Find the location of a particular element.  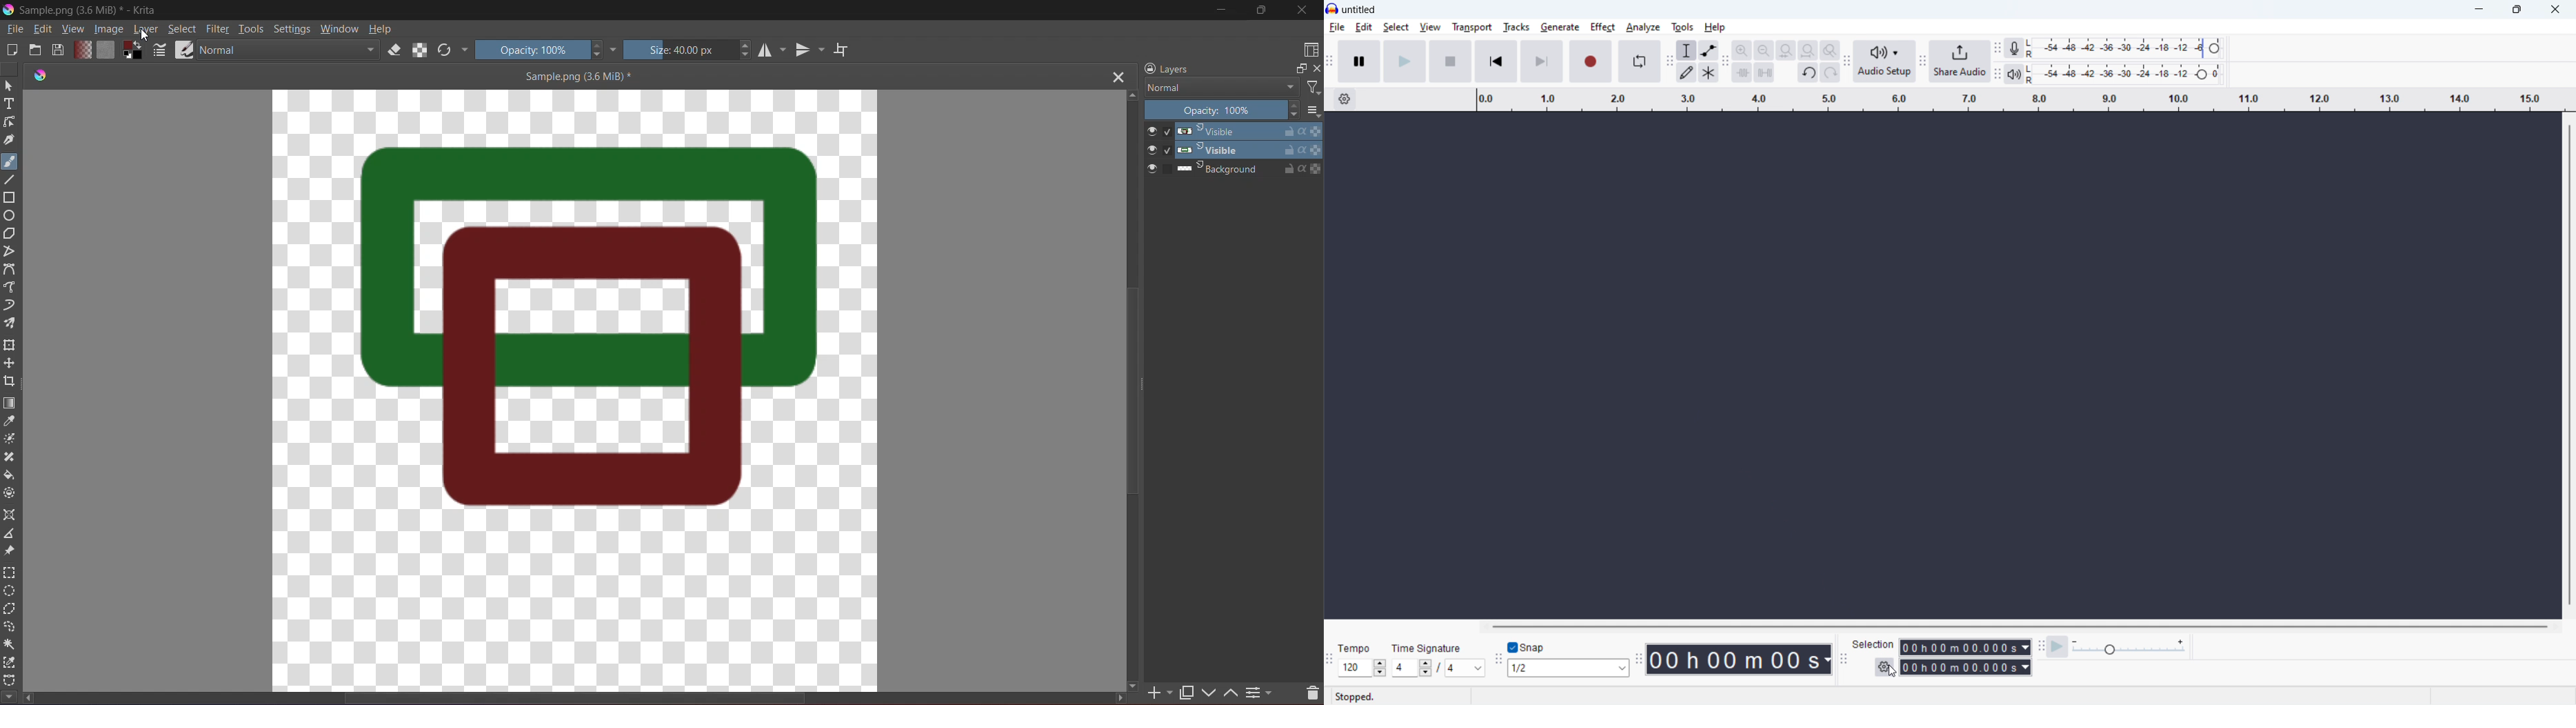

draw tool is located at coordinates (1687, 72).